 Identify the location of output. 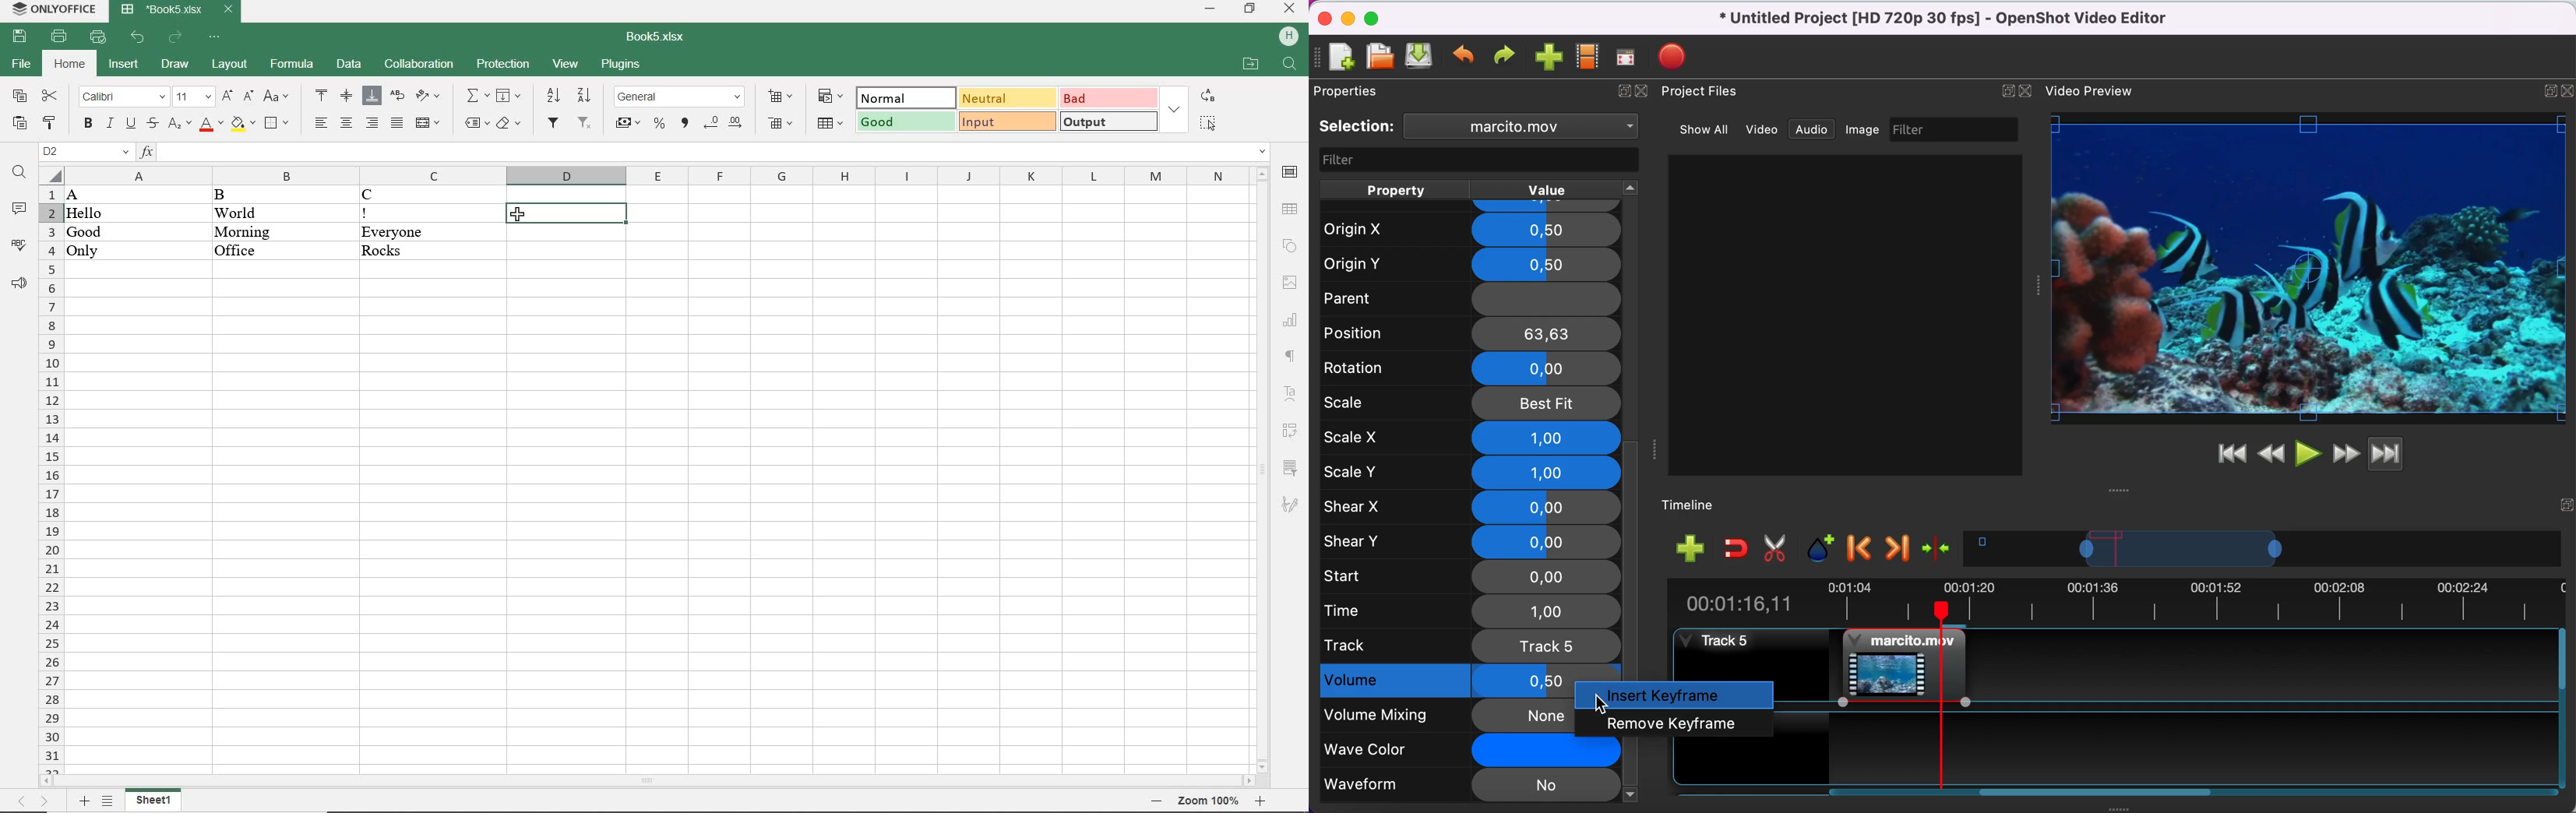
(1107, 123).